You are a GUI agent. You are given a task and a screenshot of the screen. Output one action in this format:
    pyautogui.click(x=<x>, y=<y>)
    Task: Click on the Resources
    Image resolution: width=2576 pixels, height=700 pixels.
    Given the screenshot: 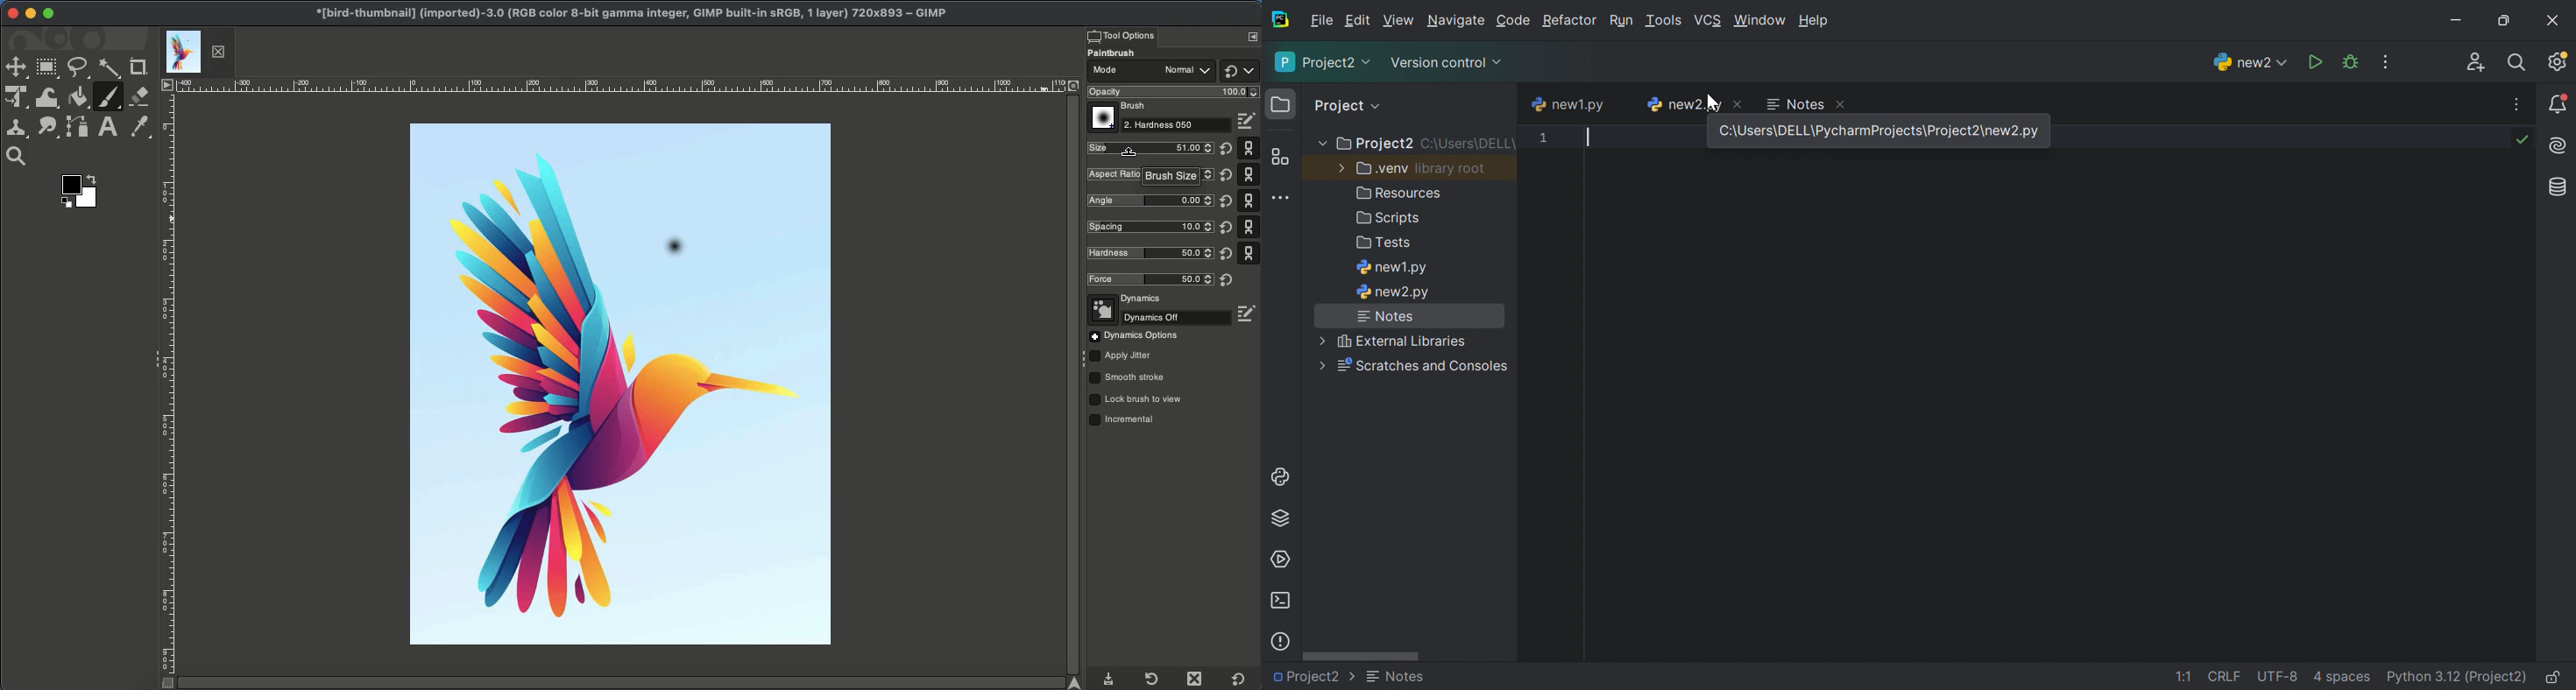 What is the action you would take?
    pyautogui.click(x=1402, y=193)
    